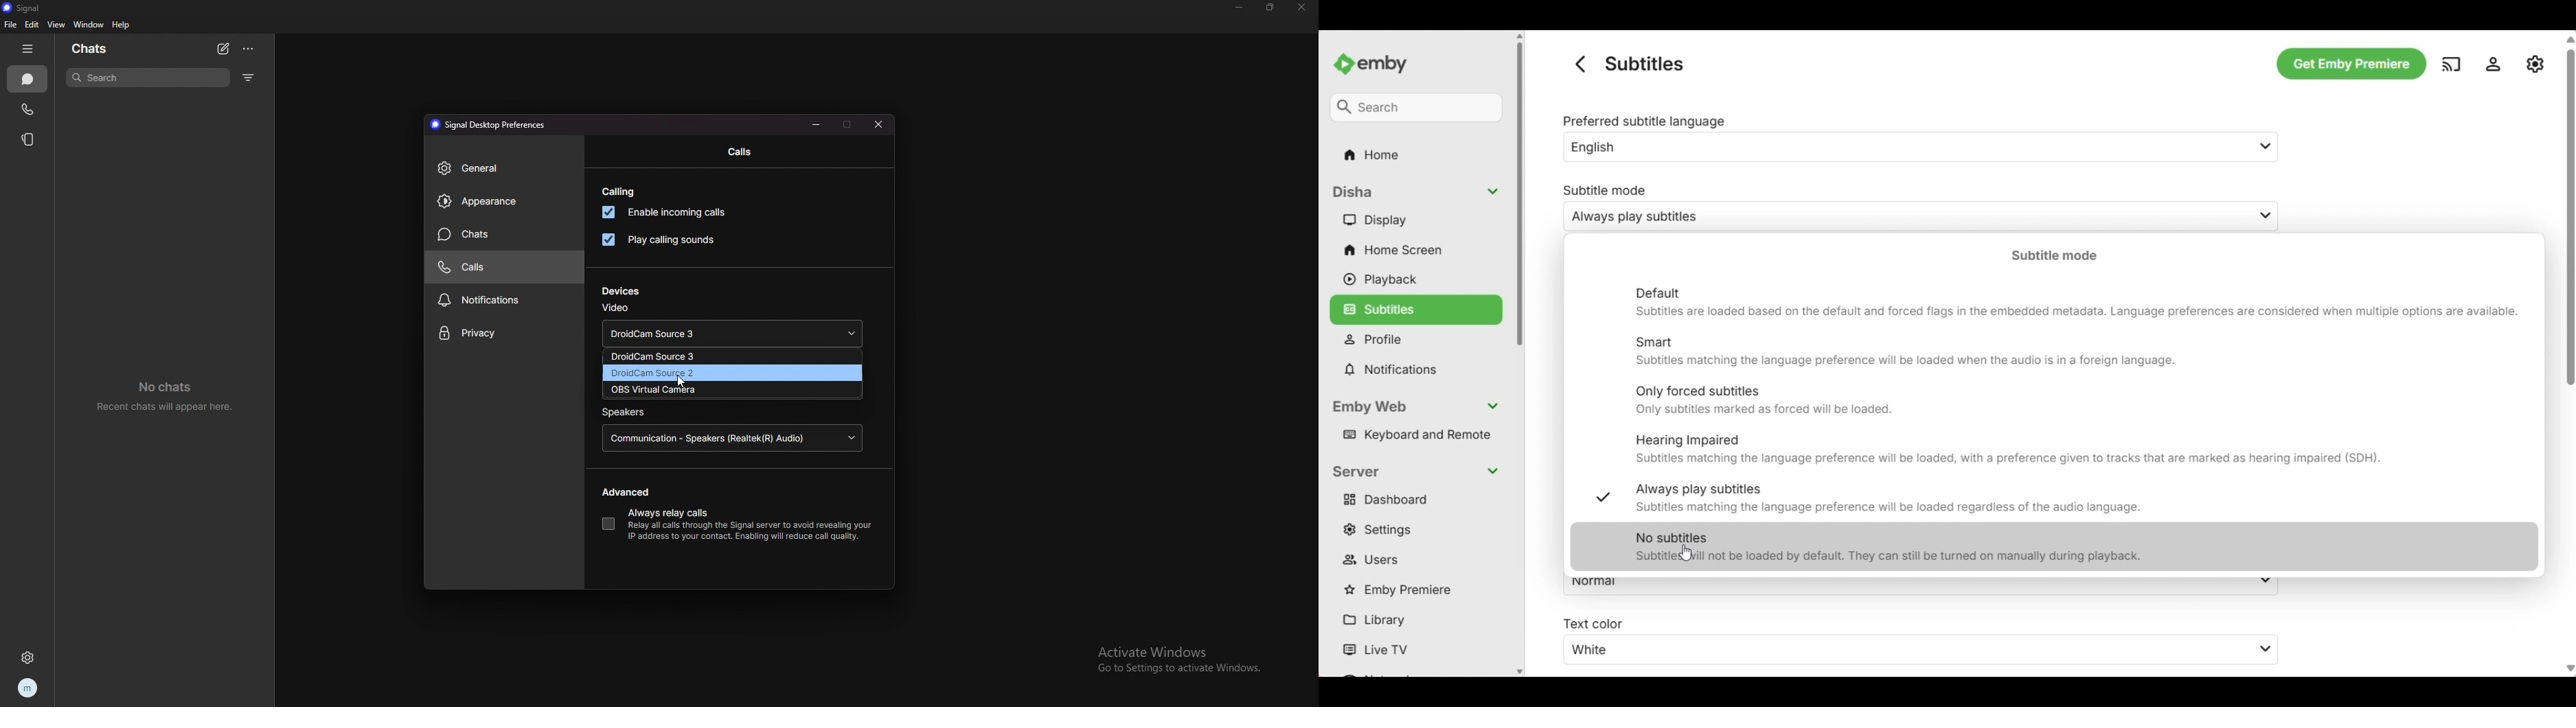 The height and width of the screenshot is (728, 2576). What do you see at coordinates (10, 25) in the screenshot?
I see `file` at bounding box center [10, 25].